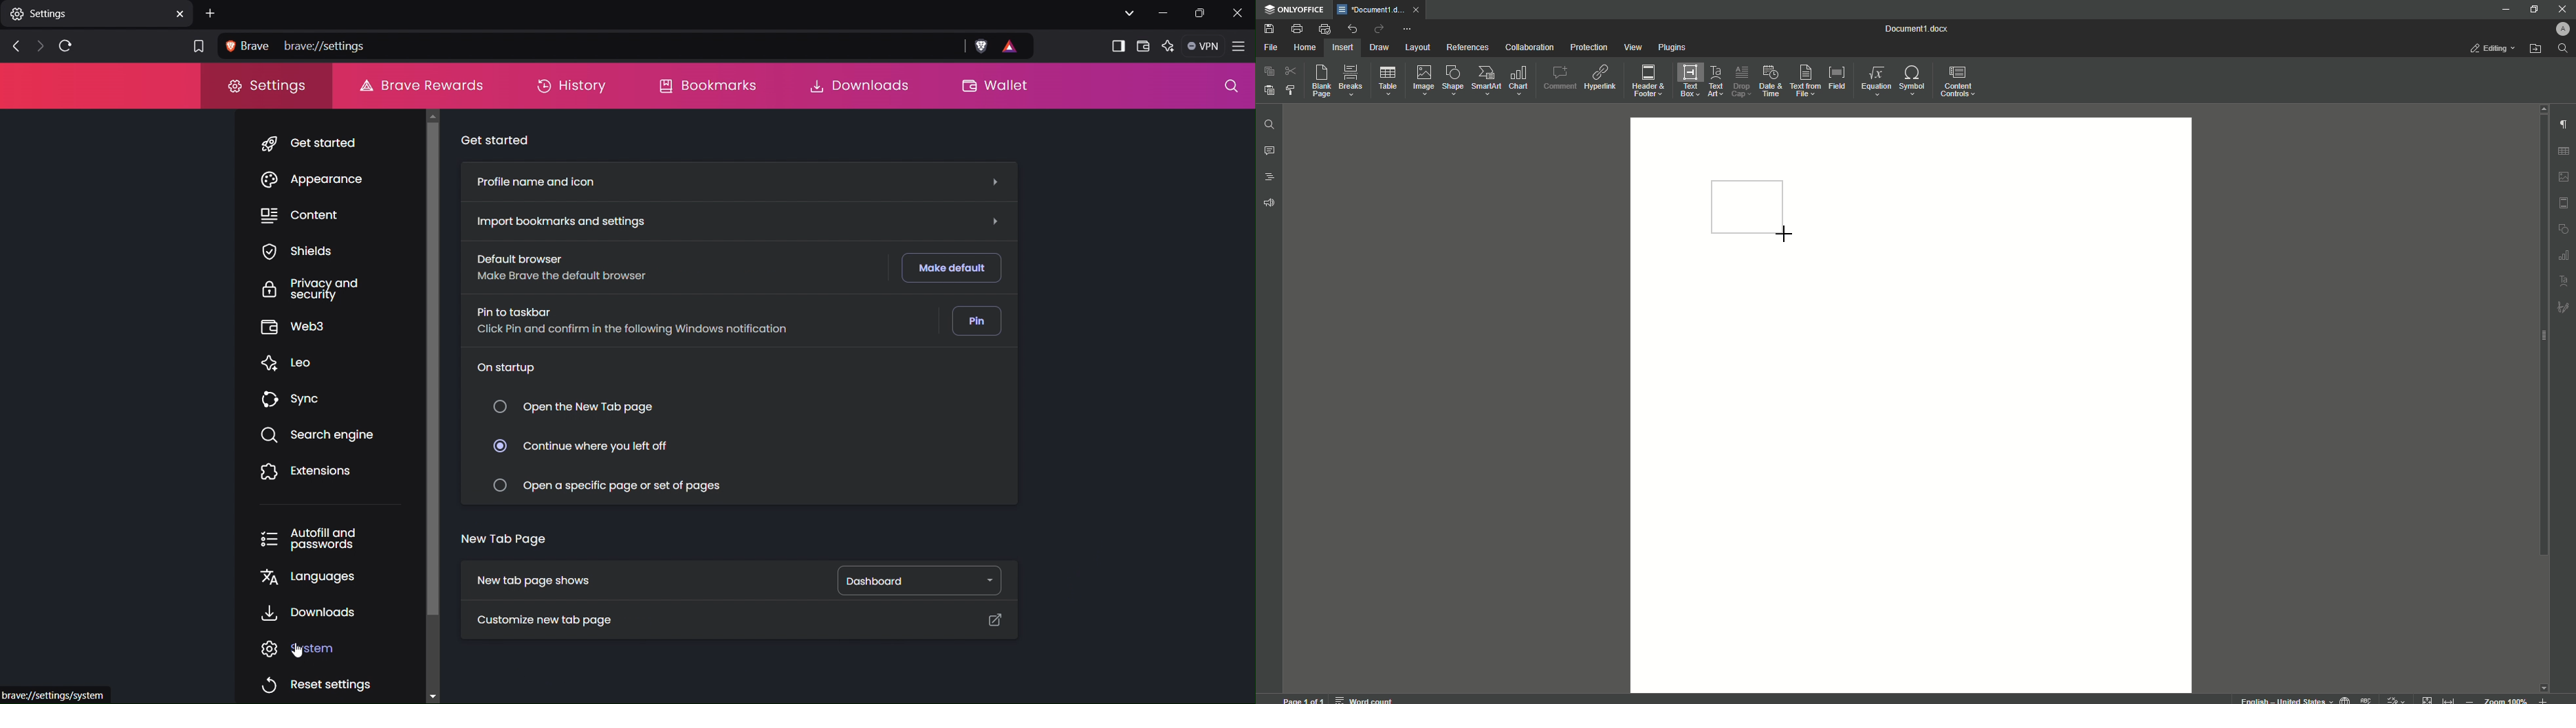 This screenshot has width=2576, height=728. What do you see at coordinates (1673, 48) in the screenshot?
I see `Plugins` at bounding box center [1673, 48].